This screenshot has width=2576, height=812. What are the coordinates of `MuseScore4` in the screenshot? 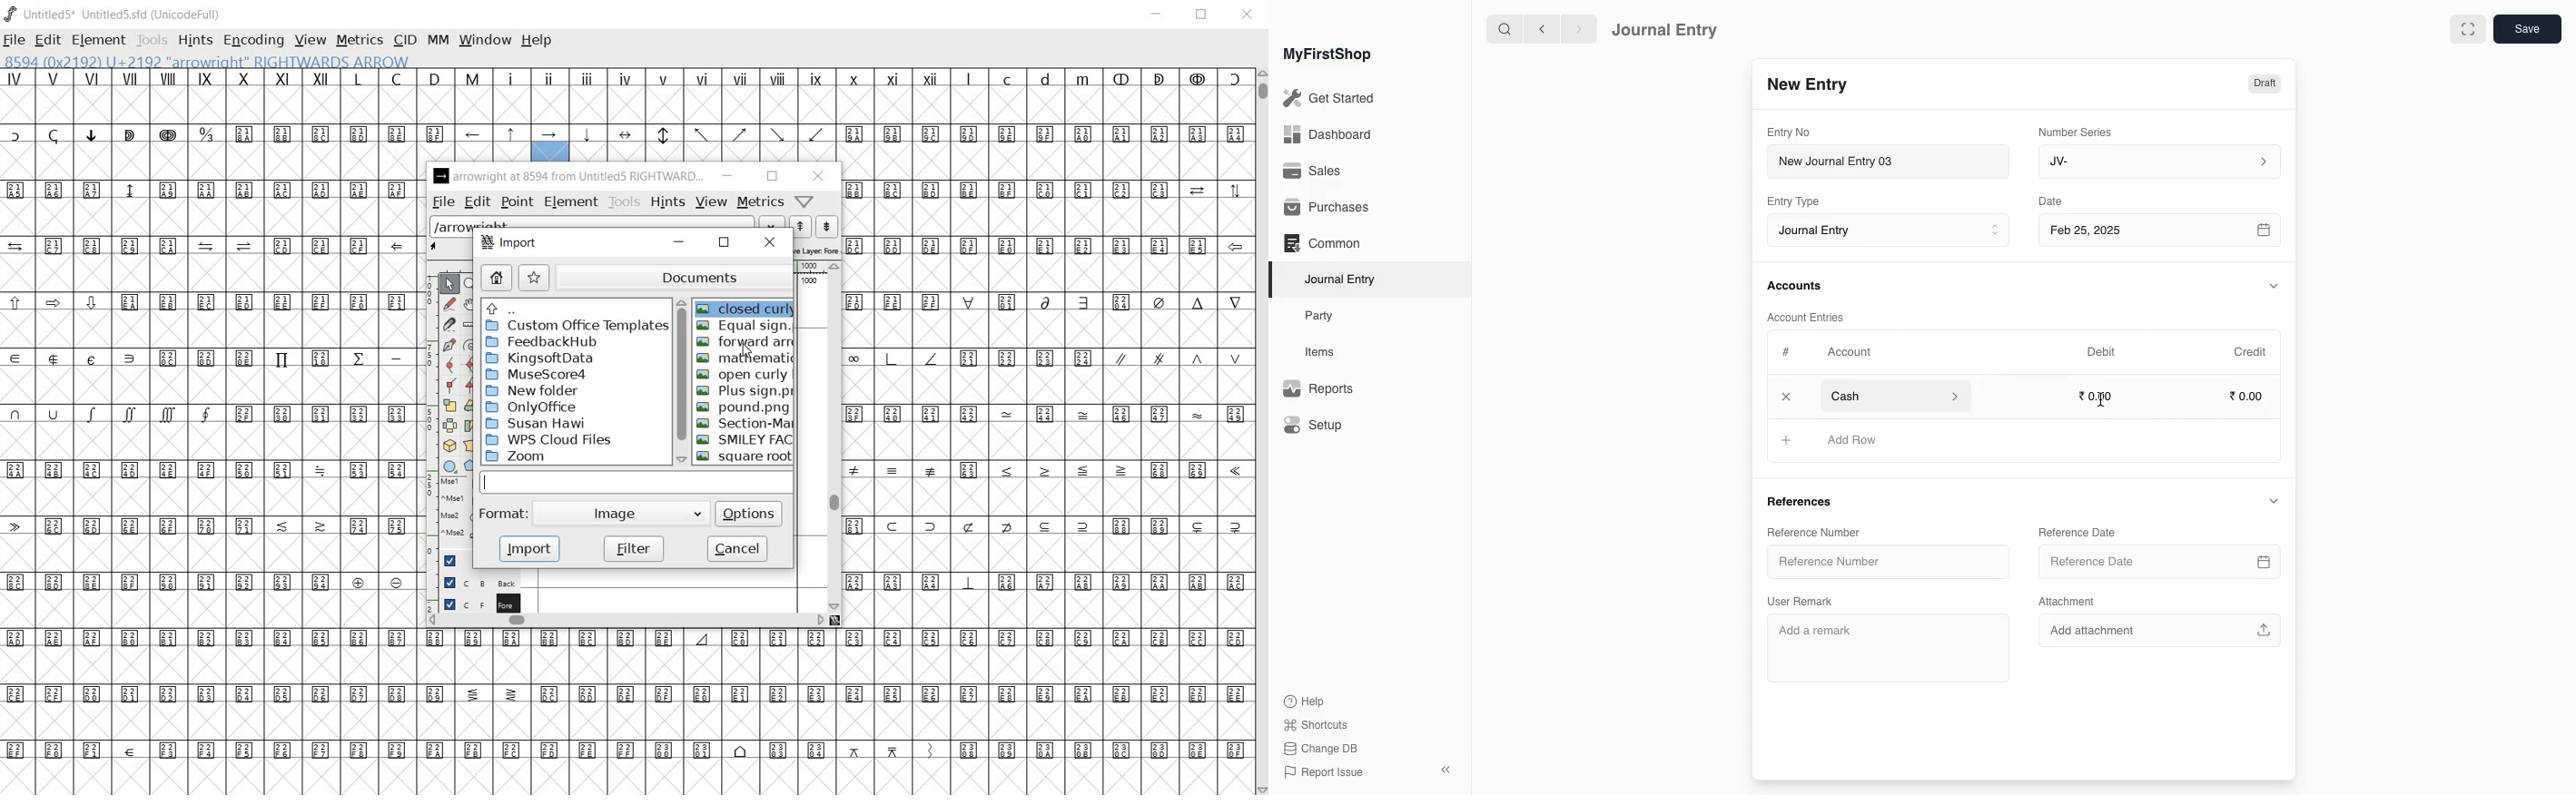 It's located at (535, 375).